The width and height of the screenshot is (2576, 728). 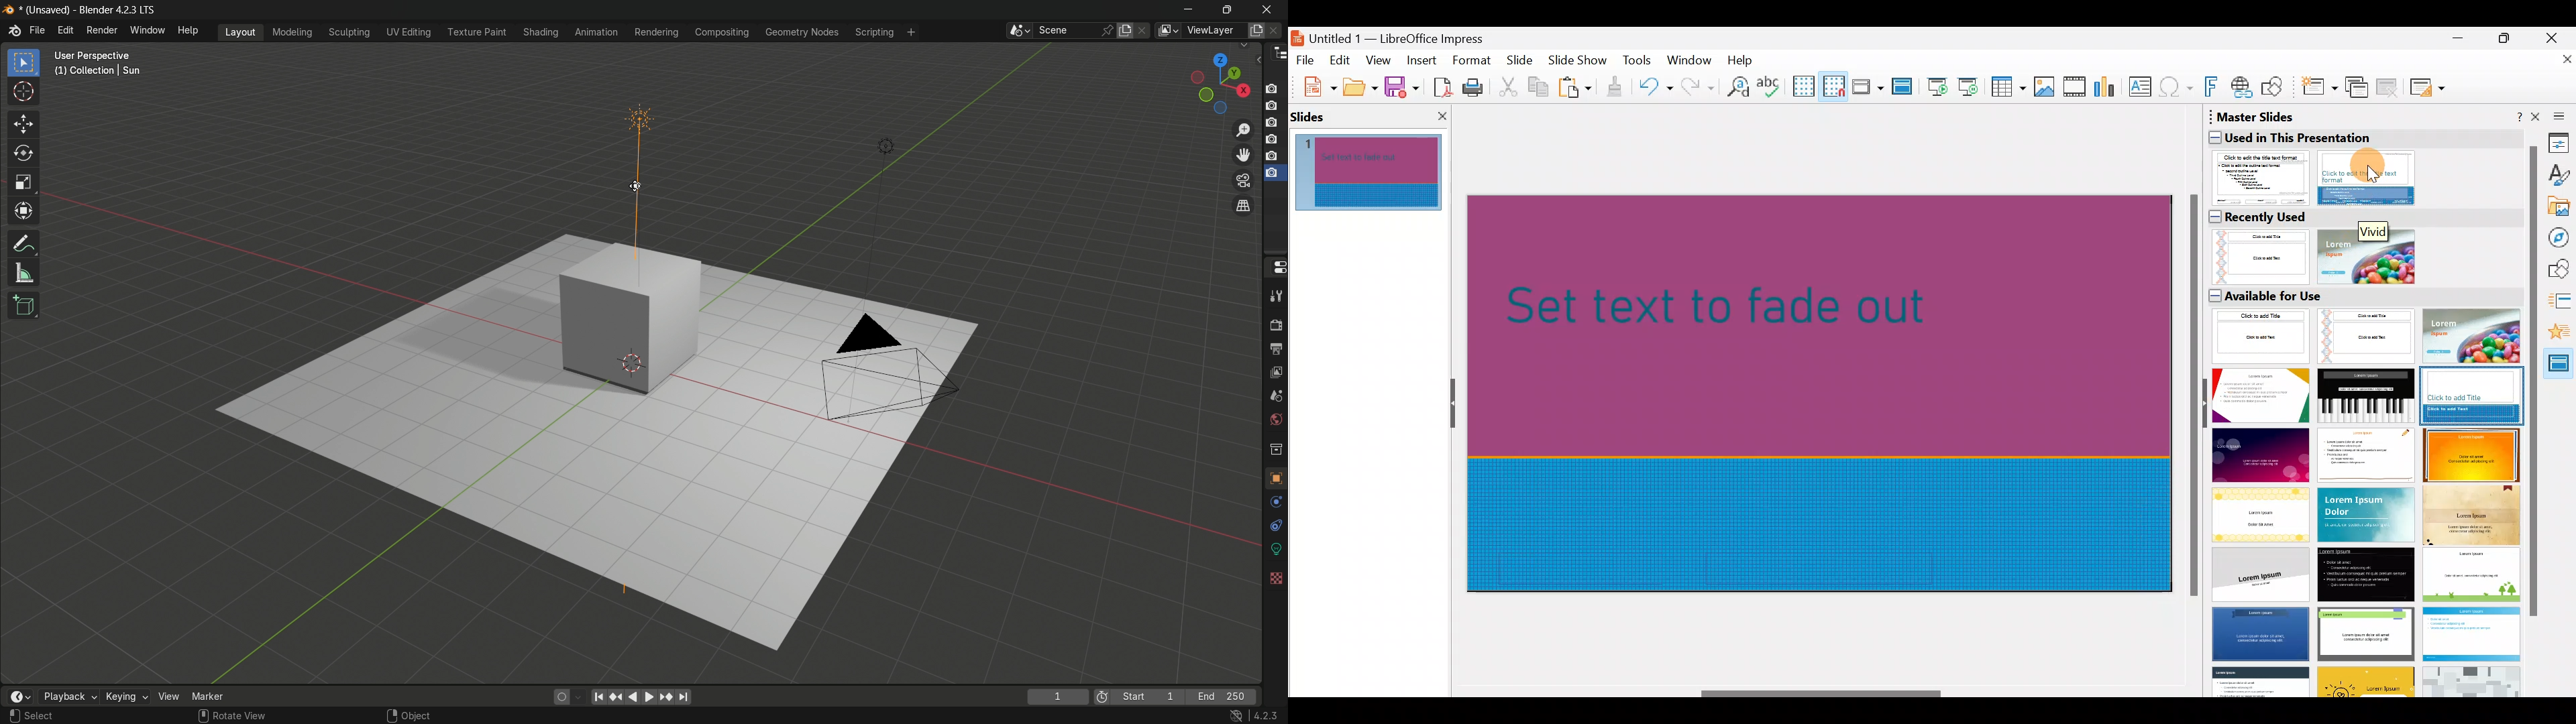 What do you see at coordinates (2561, 336) in the screenshot?
I see `Animation` at bounding box center [2561, 336].